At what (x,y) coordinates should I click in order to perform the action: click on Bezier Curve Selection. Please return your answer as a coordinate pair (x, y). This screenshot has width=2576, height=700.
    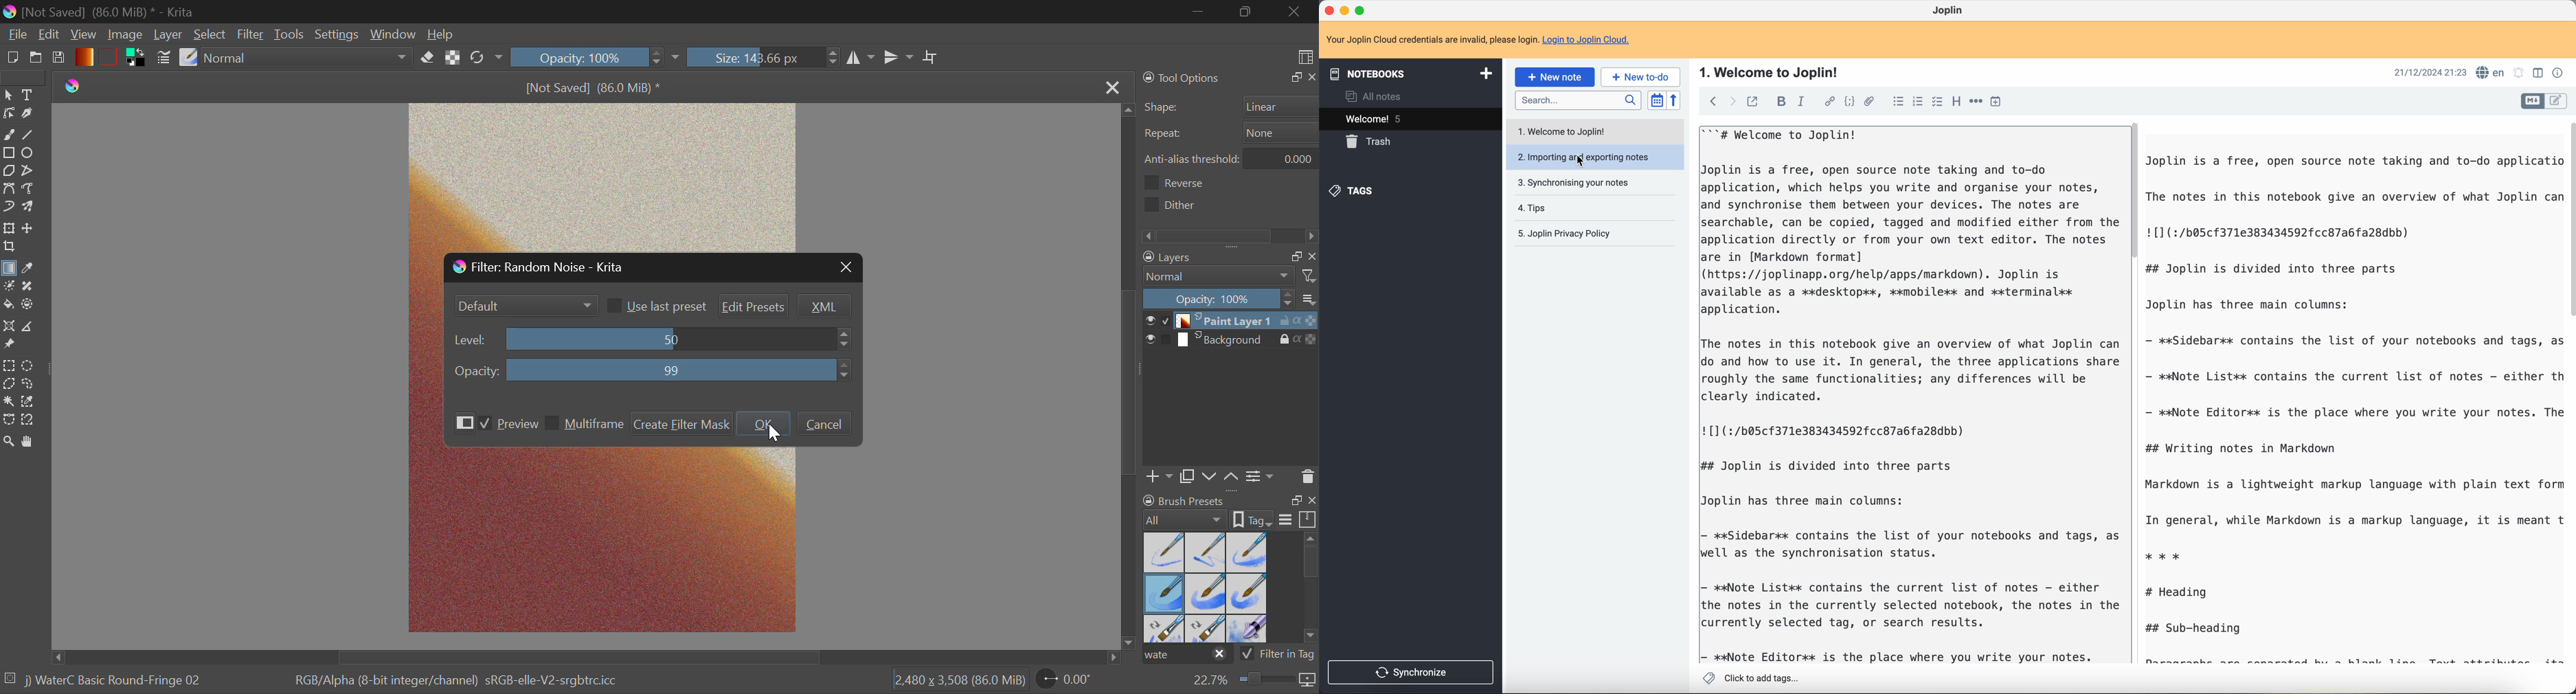
    Looking at the image, I should click on (9, 421).